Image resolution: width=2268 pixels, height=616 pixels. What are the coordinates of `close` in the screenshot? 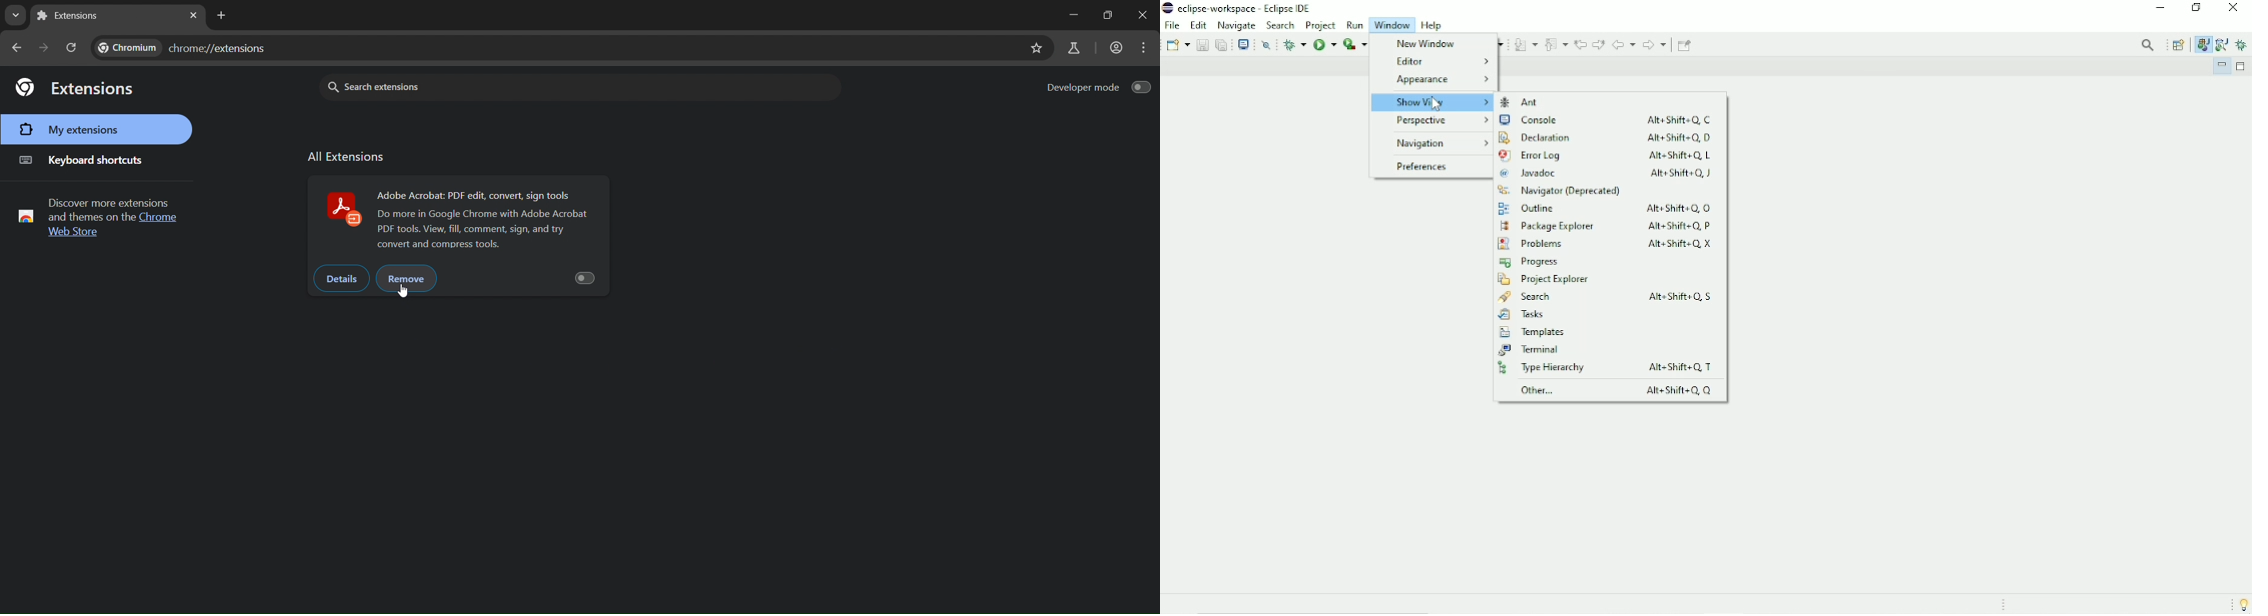 It's located at (1147, 11).